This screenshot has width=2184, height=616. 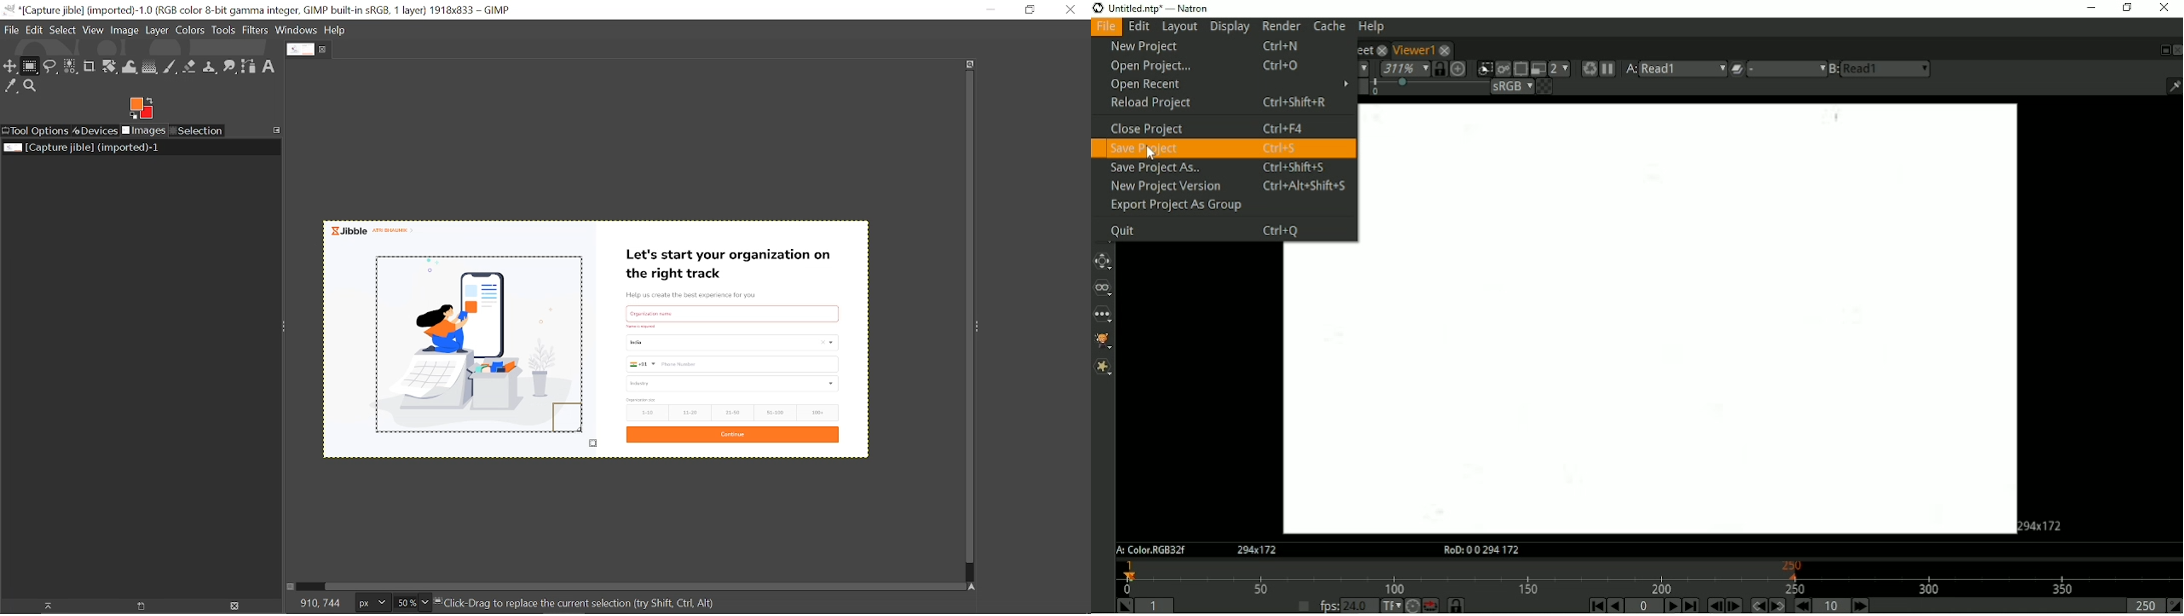 What do you see at coordinates (11, 87) in the screenshot?
I see `Color picker tool` at bounding box center [11, 87].